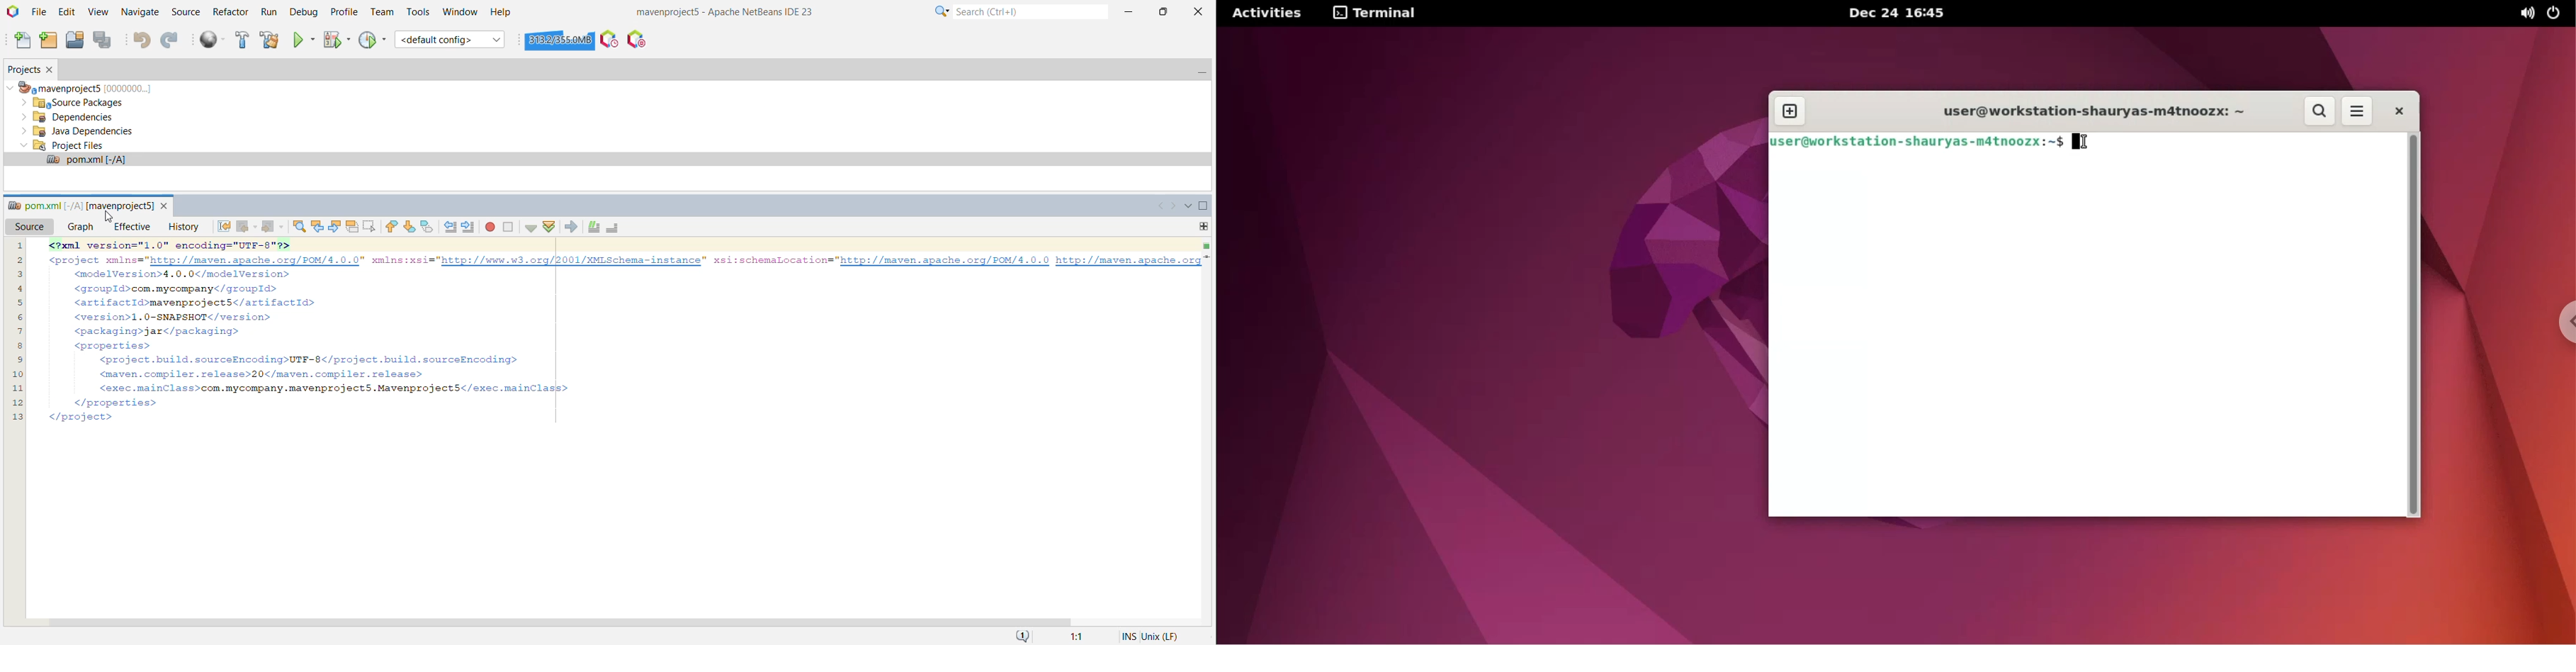 This screenshot has height=672, width=2576. I want to click on Close Project Window, so click(51, 68).